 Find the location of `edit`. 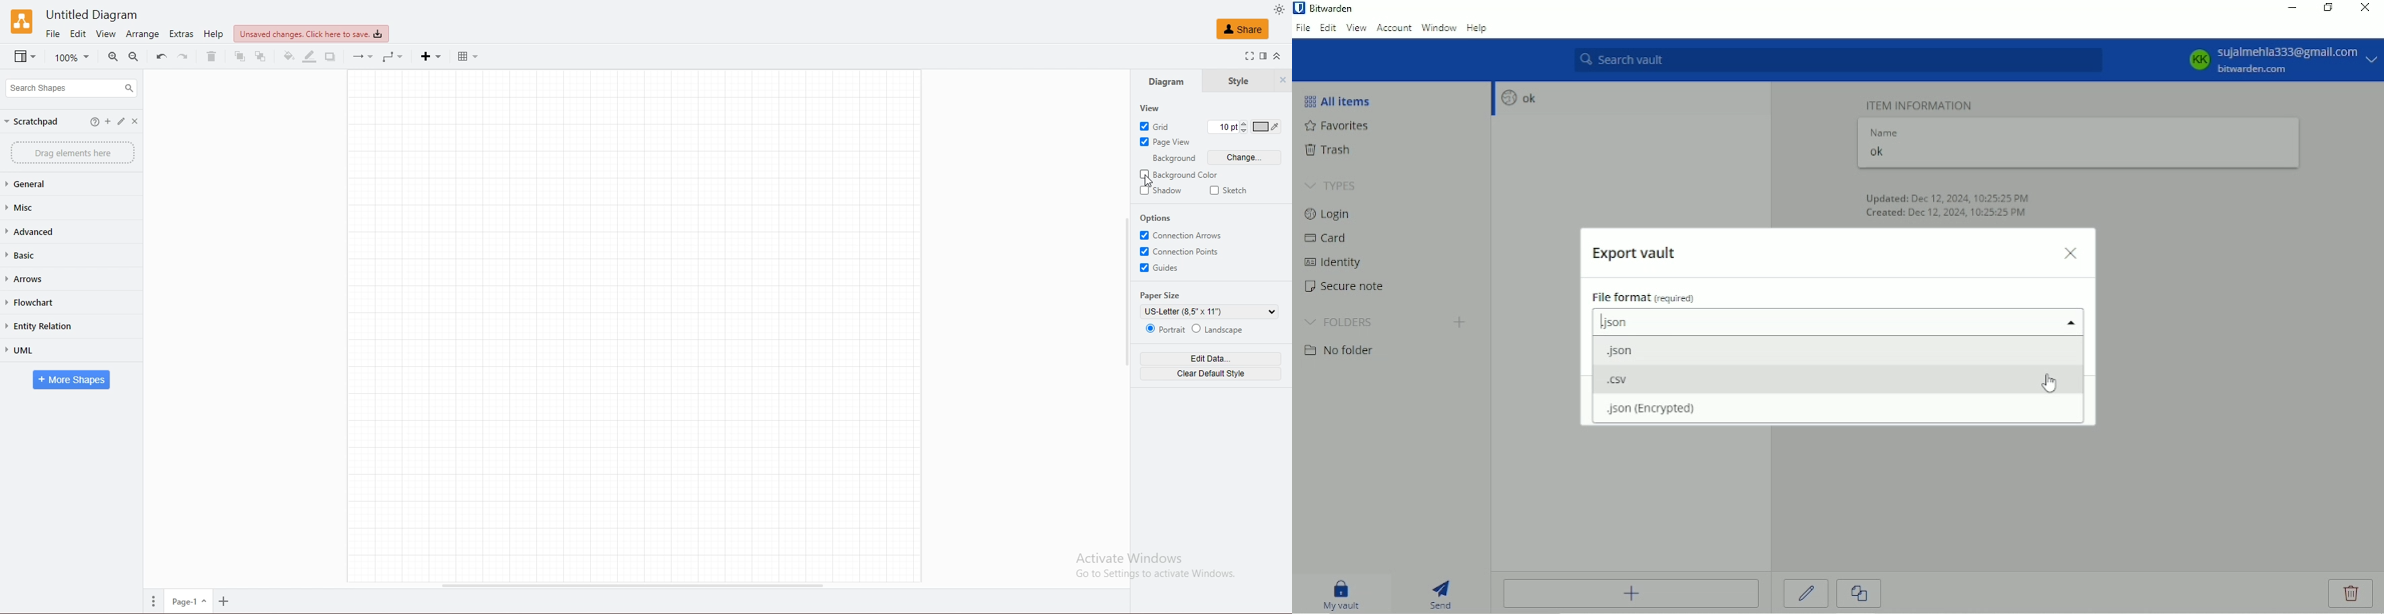

edit is located at coordinates (79, 34).